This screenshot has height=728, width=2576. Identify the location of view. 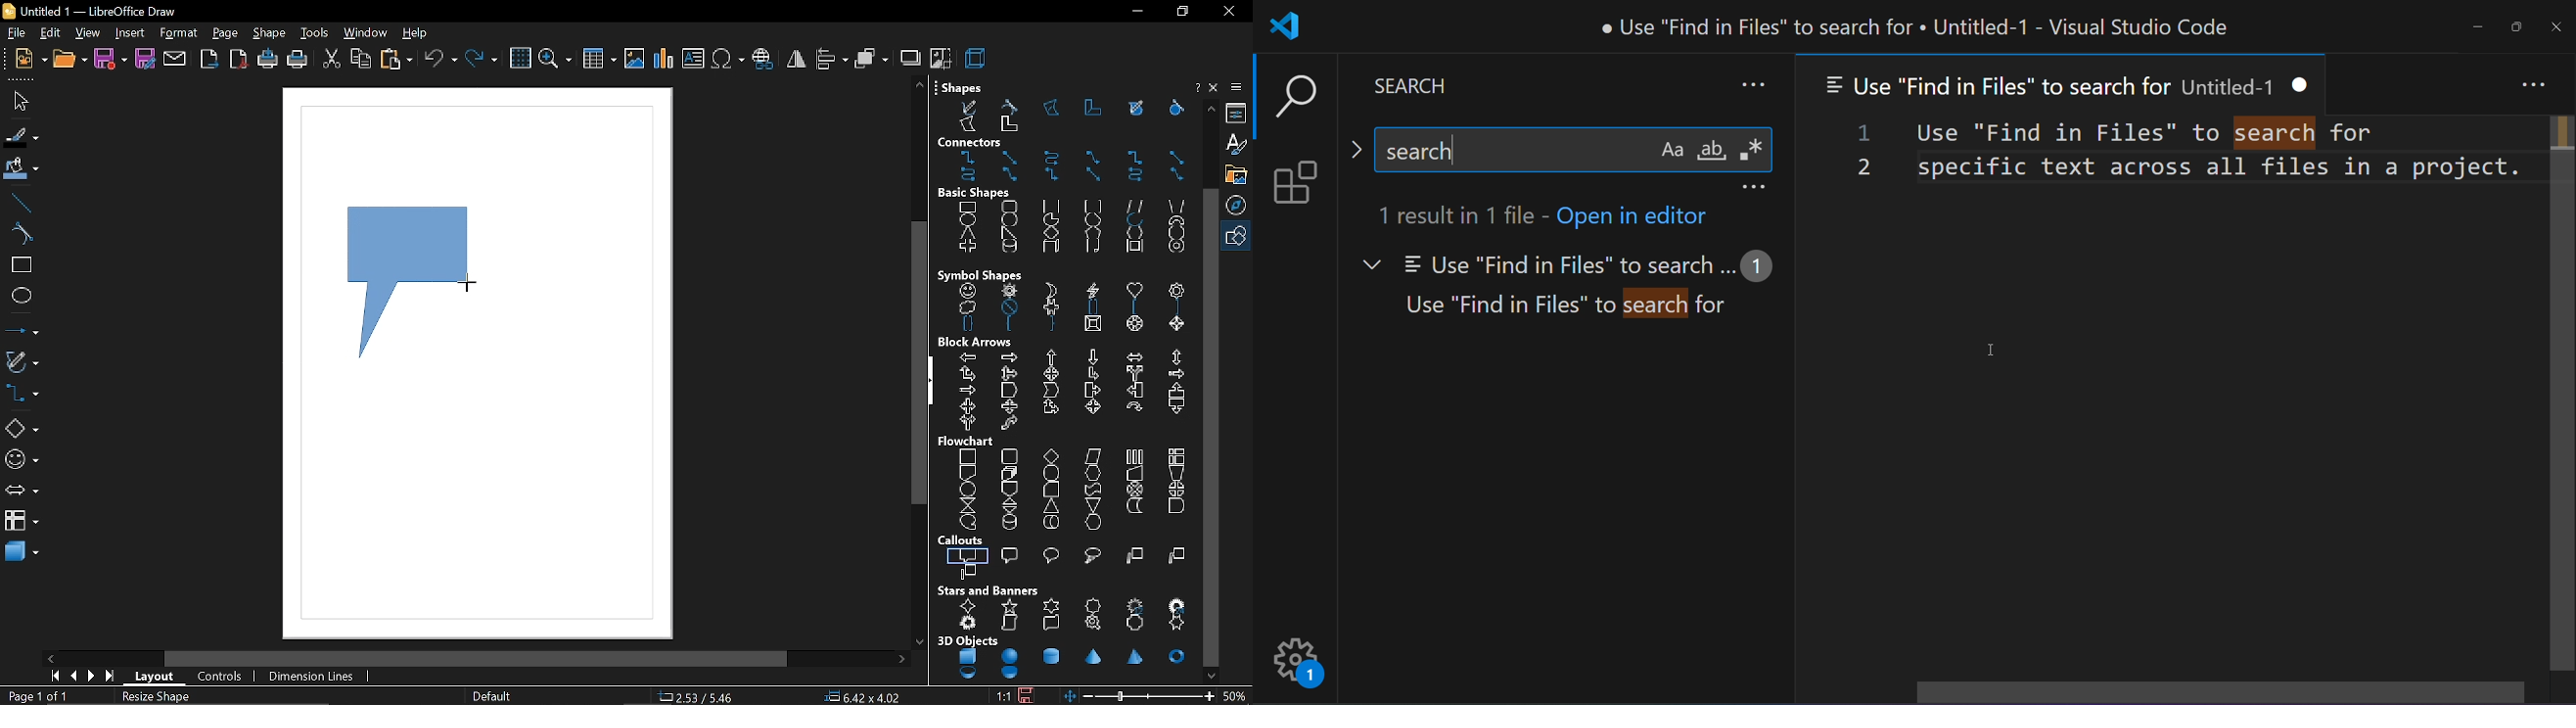
(86, 32).